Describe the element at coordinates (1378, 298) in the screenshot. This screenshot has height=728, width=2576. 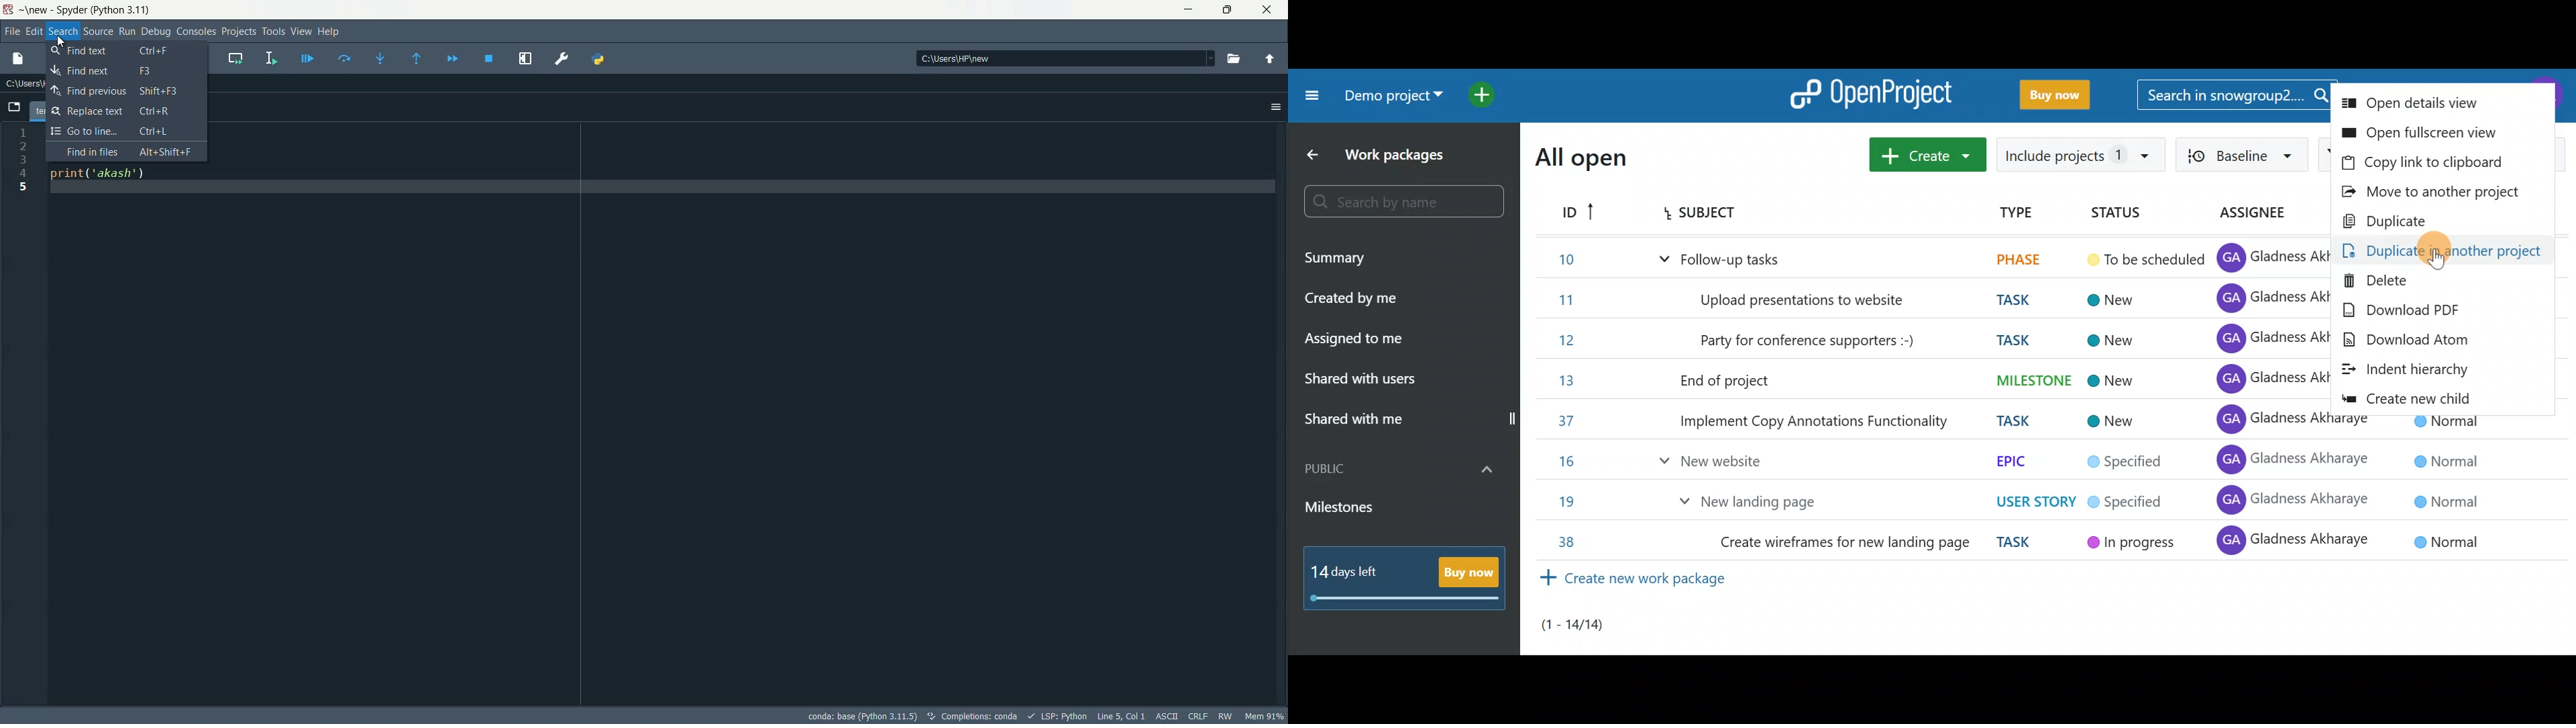
I see `Created by me` at that location.